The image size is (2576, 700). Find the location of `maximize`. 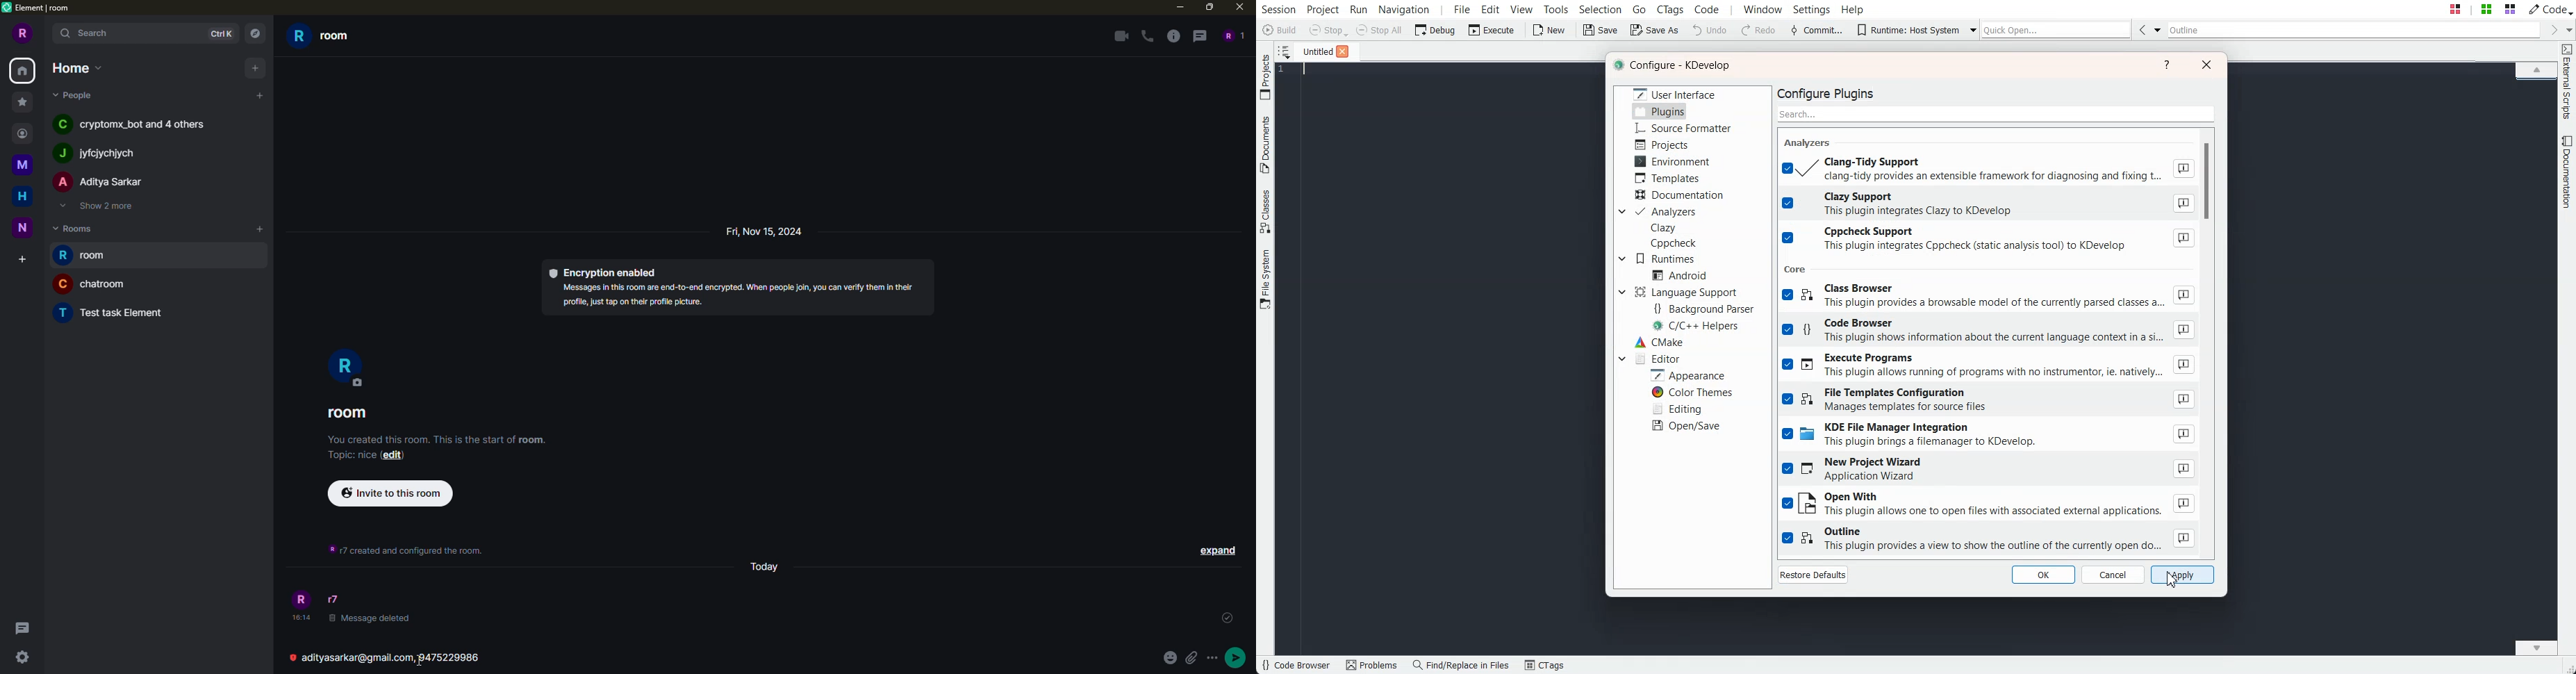

maximize is located at coordinates (1210, 8).